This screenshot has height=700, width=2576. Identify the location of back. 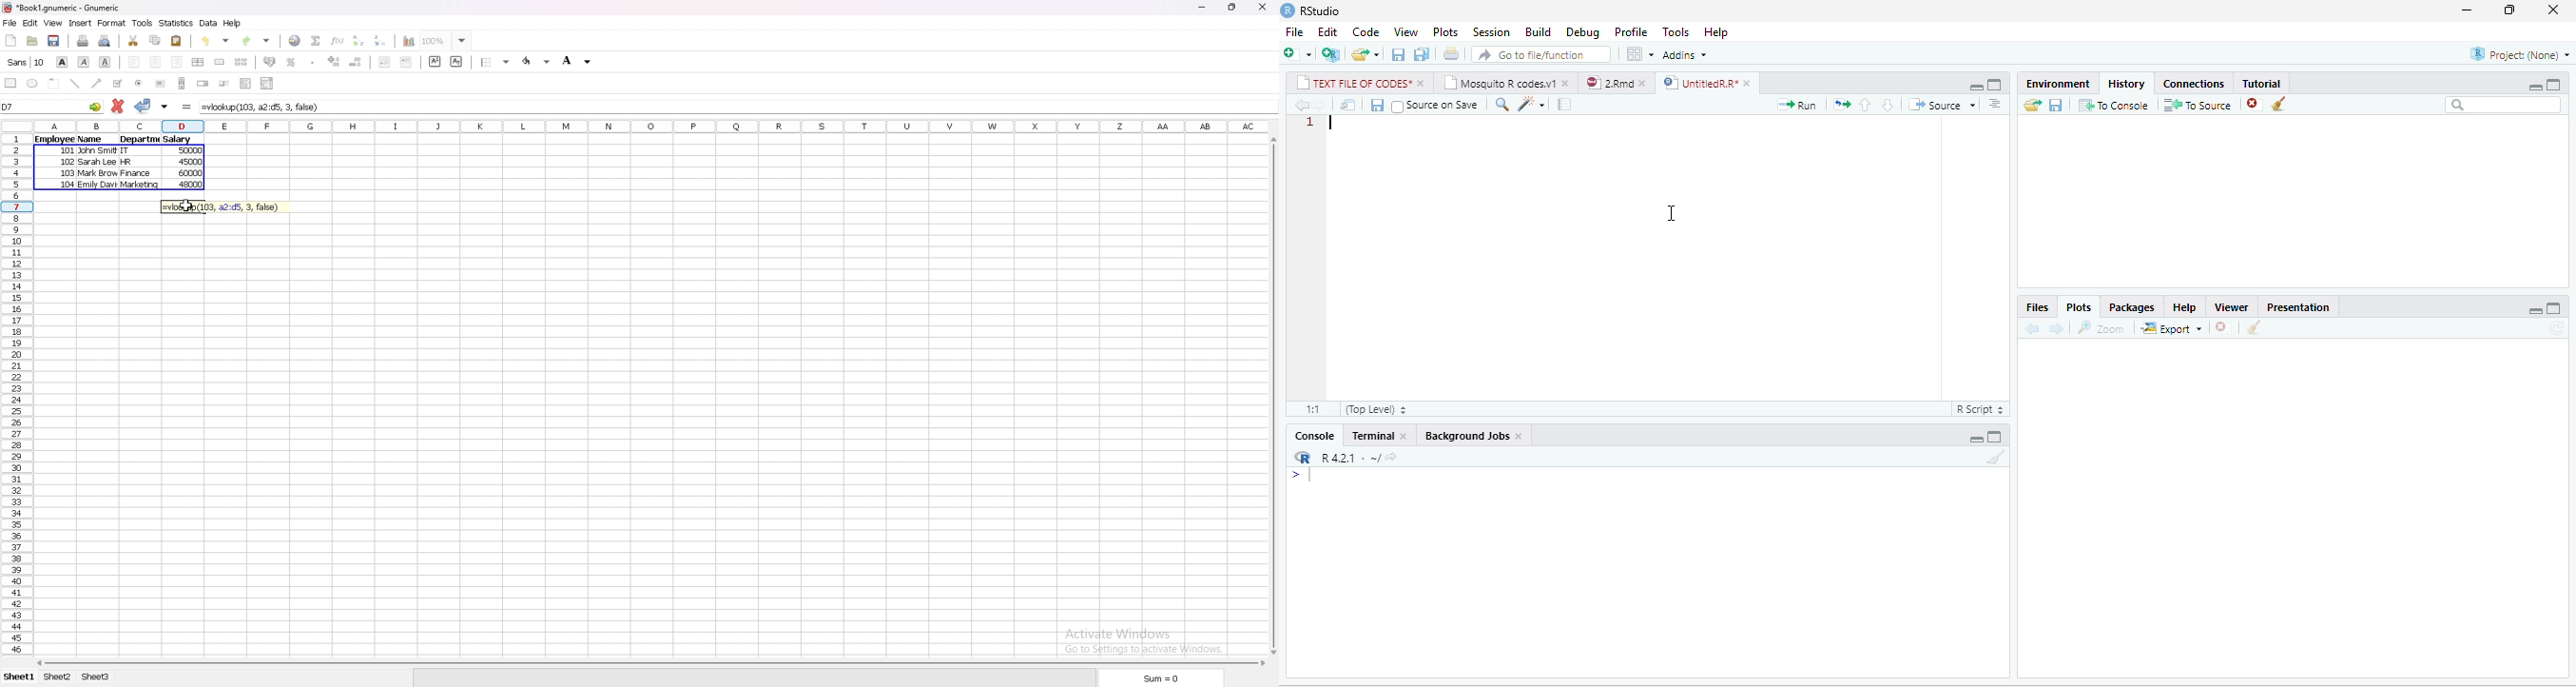
(1301, 105).